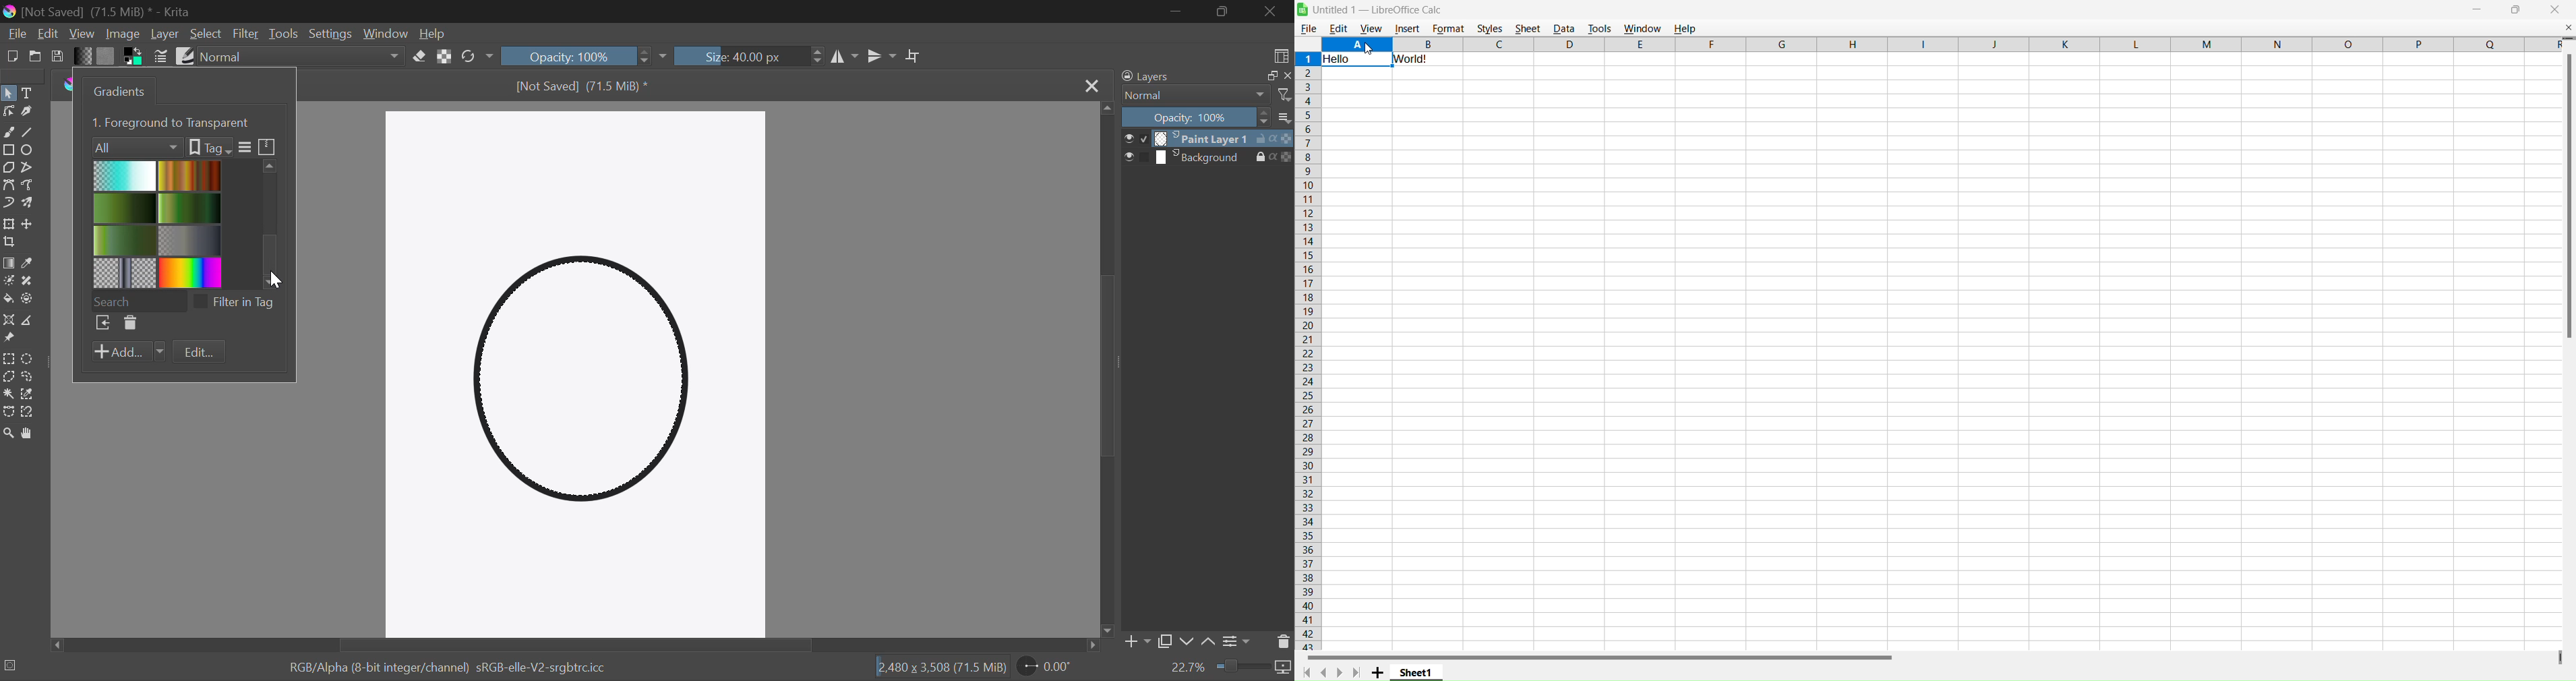  What do you see at coordinates (9, 434) in the screenshot?
I see `Zoom` at bounding box center [9, 434].